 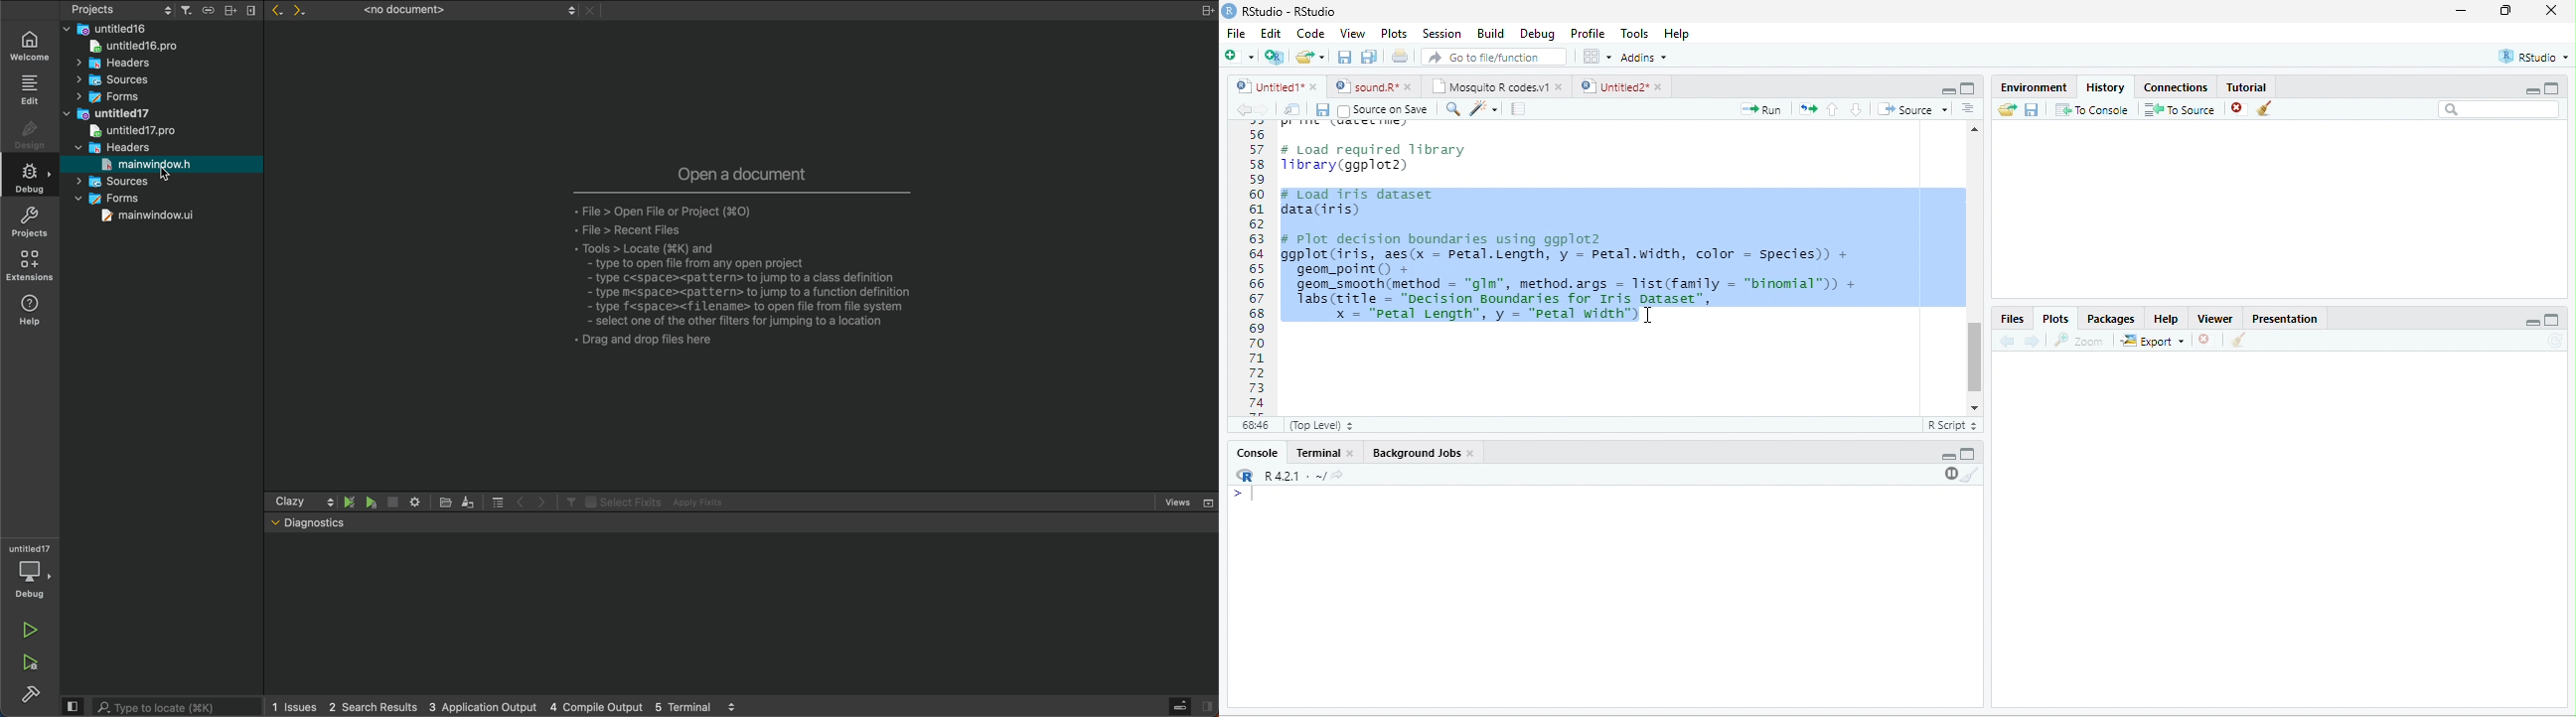 I want to click on options, so click(x=1968, y=108).